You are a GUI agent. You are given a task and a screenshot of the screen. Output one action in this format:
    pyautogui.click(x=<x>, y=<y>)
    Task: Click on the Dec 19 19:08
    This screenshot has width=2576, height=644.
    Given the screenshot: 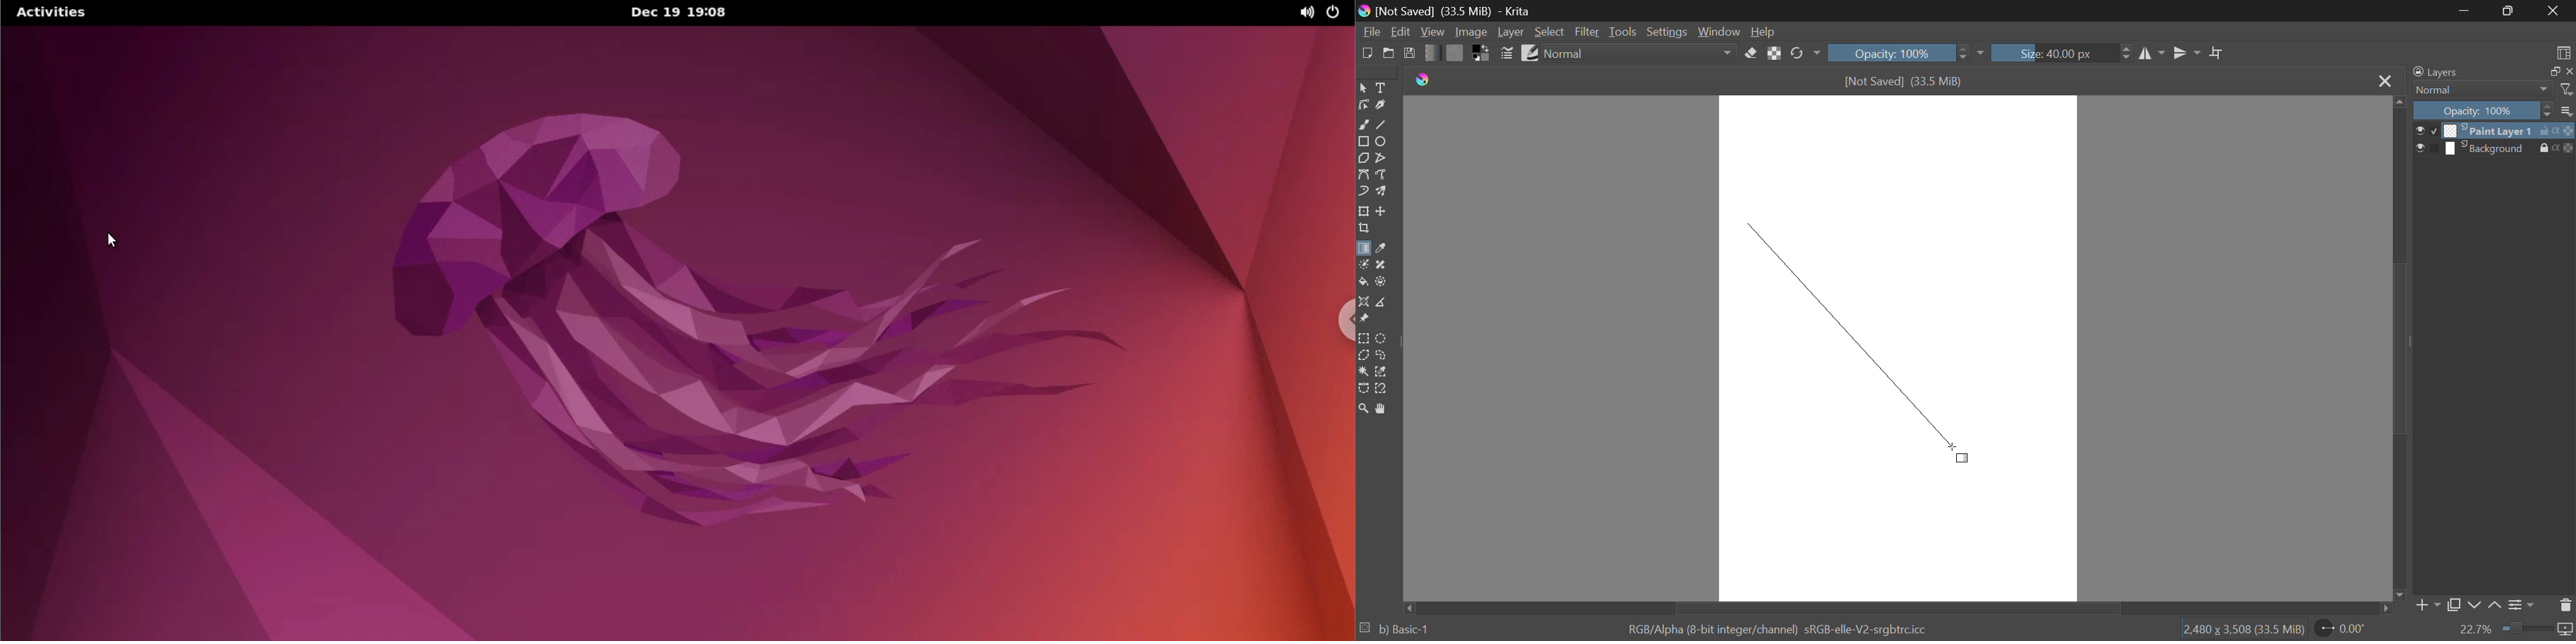 What is the action you would take?
    pyautogui.click(x=683, y=11)
    